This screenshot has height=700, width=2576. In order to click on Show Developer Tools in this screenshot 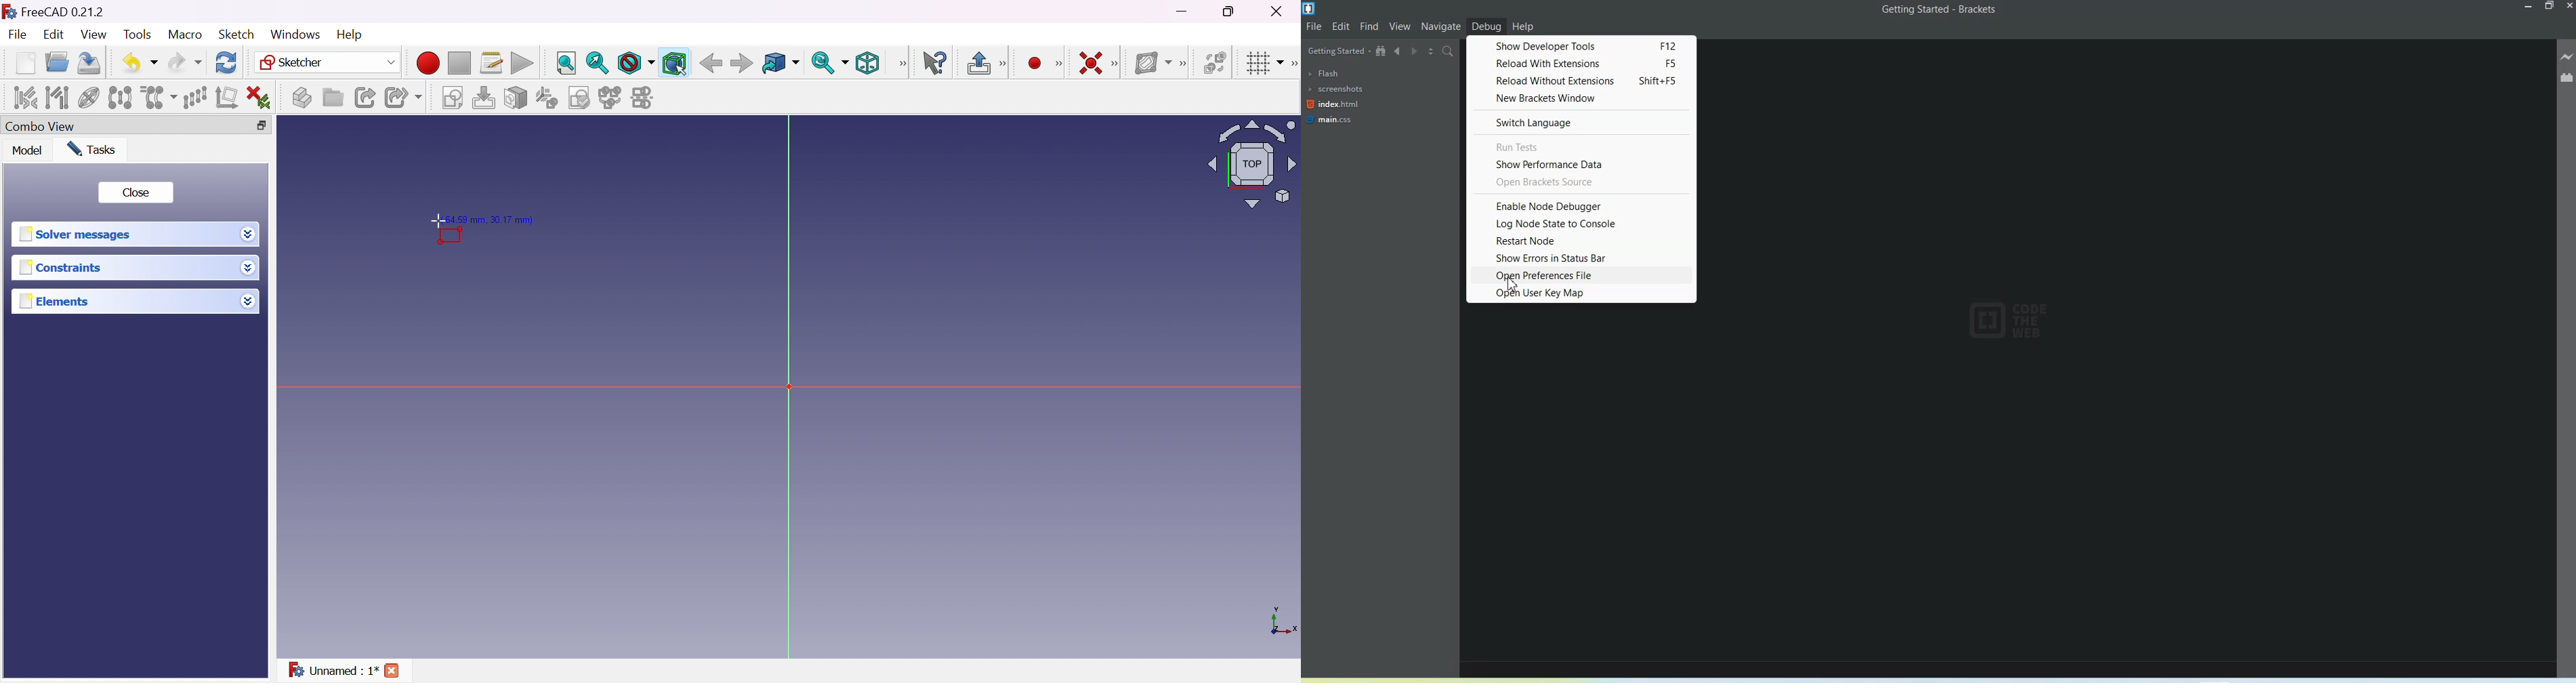, I will do `click(1581, 45)`.